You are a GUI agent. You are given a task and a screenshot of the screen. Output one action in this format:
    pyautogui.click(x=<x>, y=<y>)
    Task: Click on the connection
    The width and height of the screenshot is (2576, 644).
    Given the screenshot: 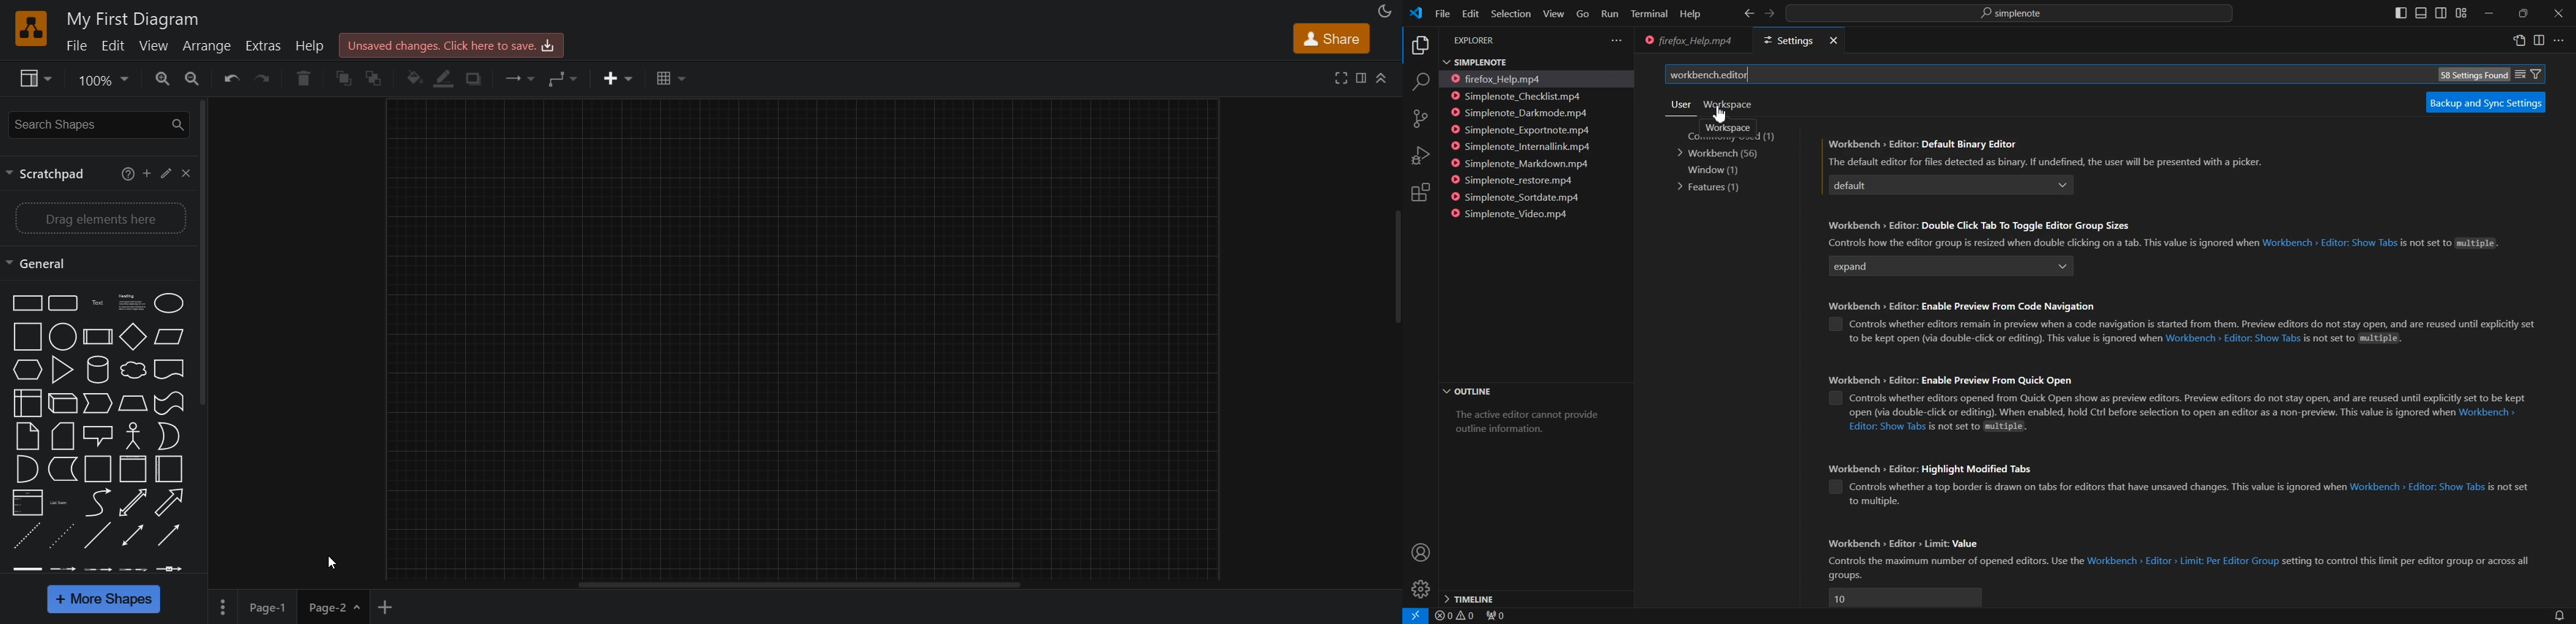 What is the action you would take?
    pyautogui.click(x=522, y=83)
    